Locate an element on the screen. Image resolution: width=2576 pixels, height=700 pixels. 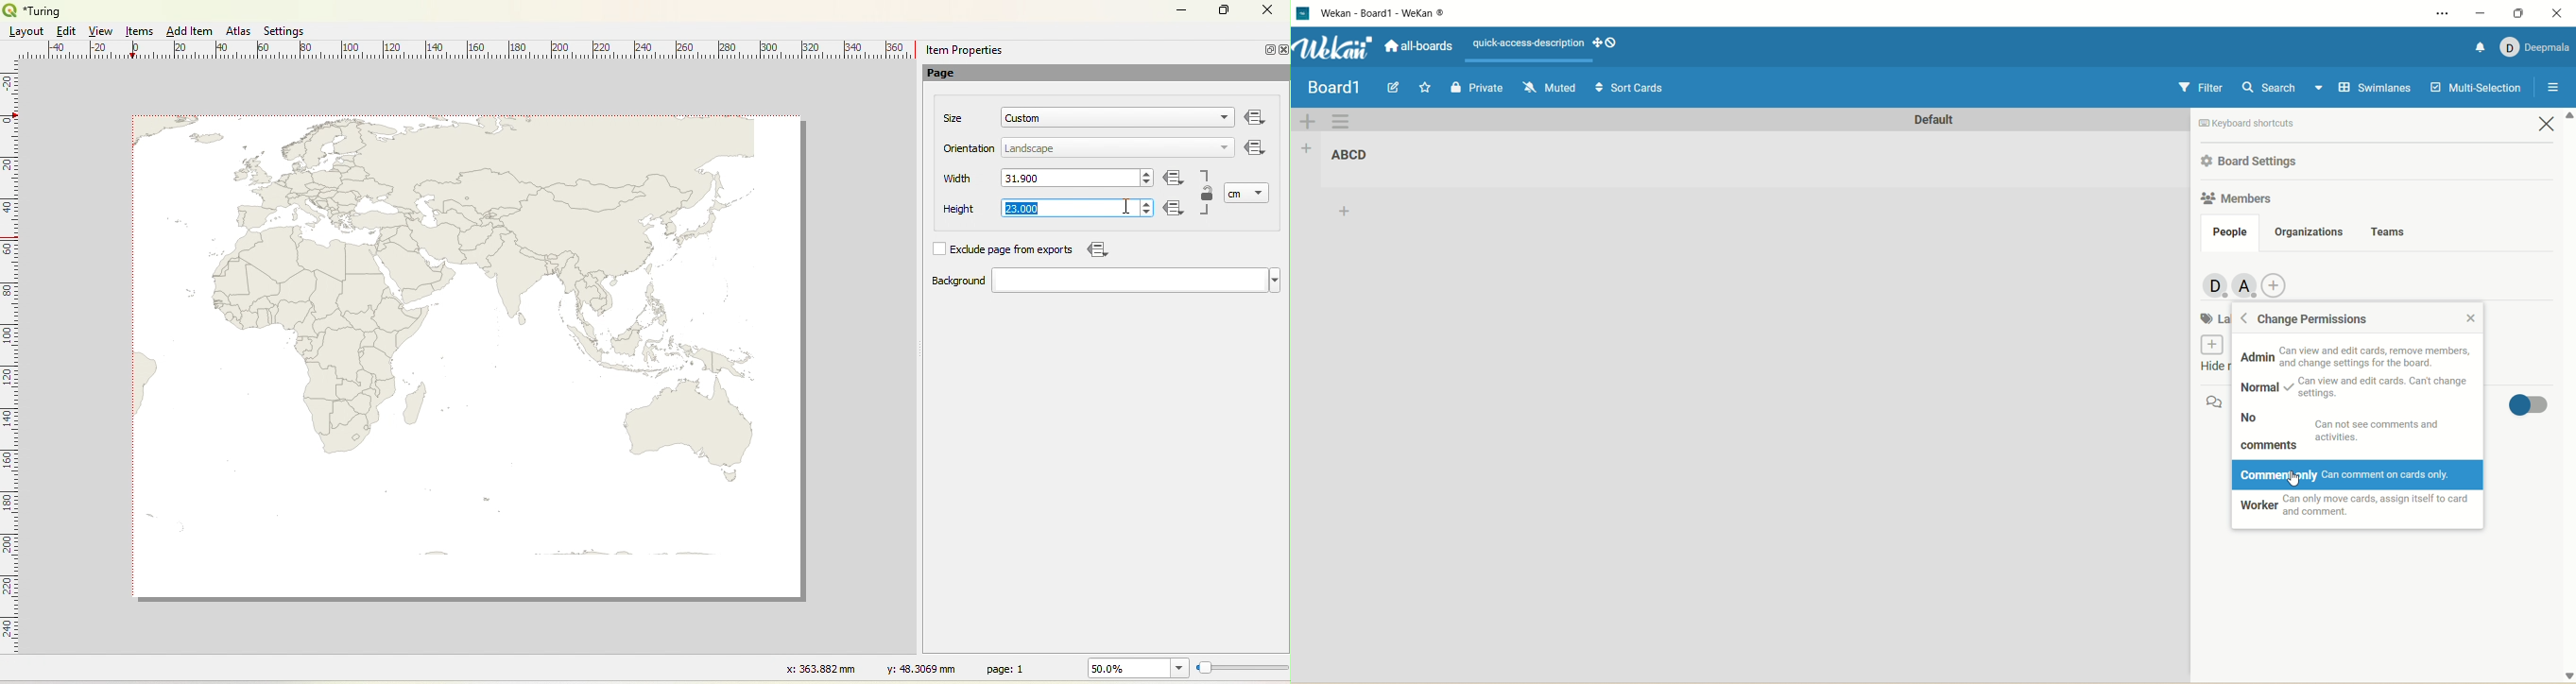
normal is located at coordinates (2257, 388).